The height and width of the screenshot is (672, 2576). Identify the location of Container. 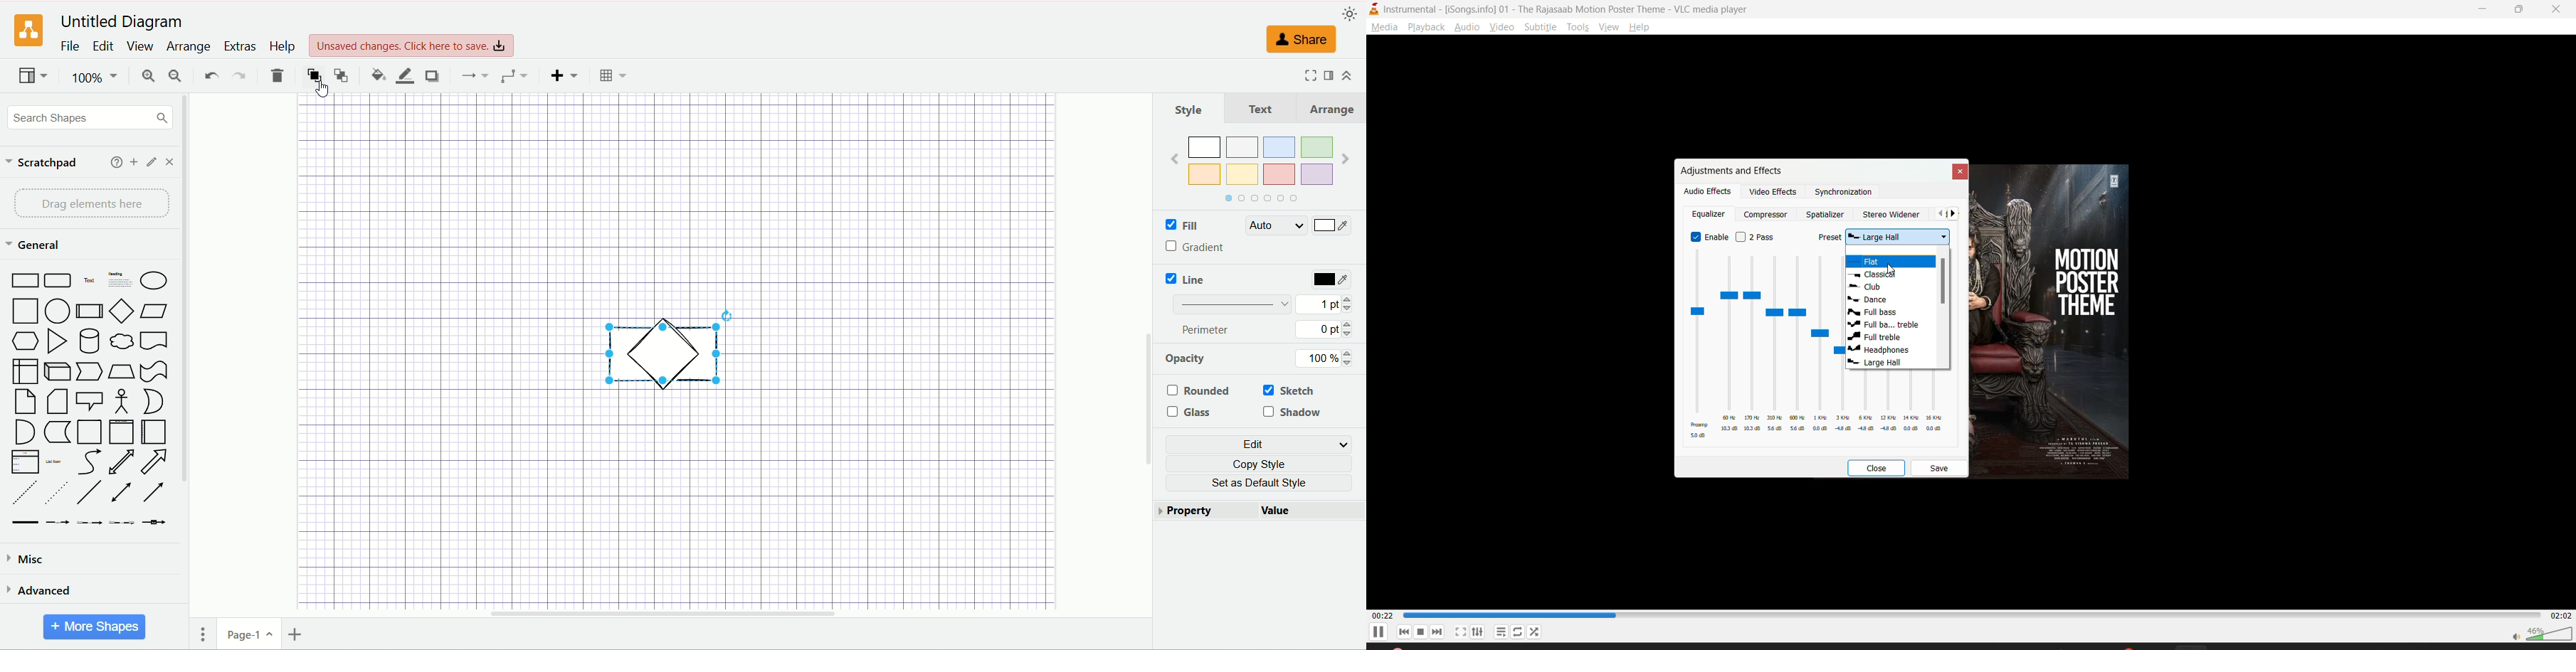
(90, 432).